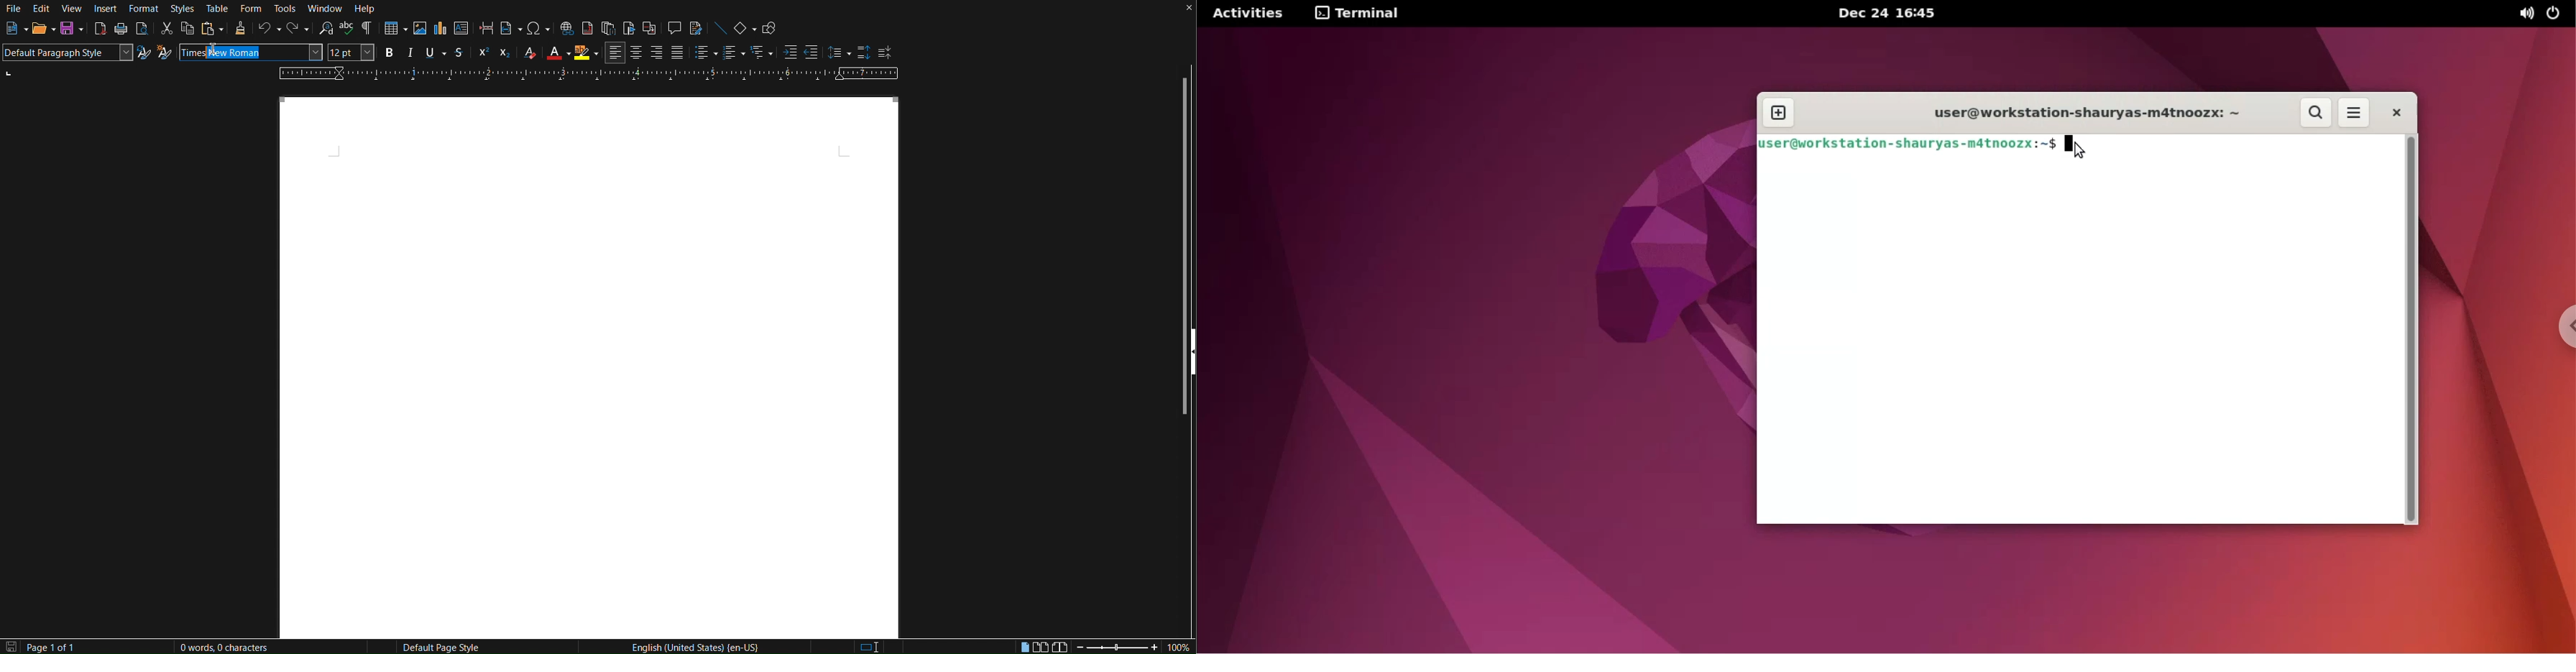  What do you see at coordinates (9, 647) in the screenshot?
I see `The document has not been modified since the last save.` at bounding box center [9, 647].